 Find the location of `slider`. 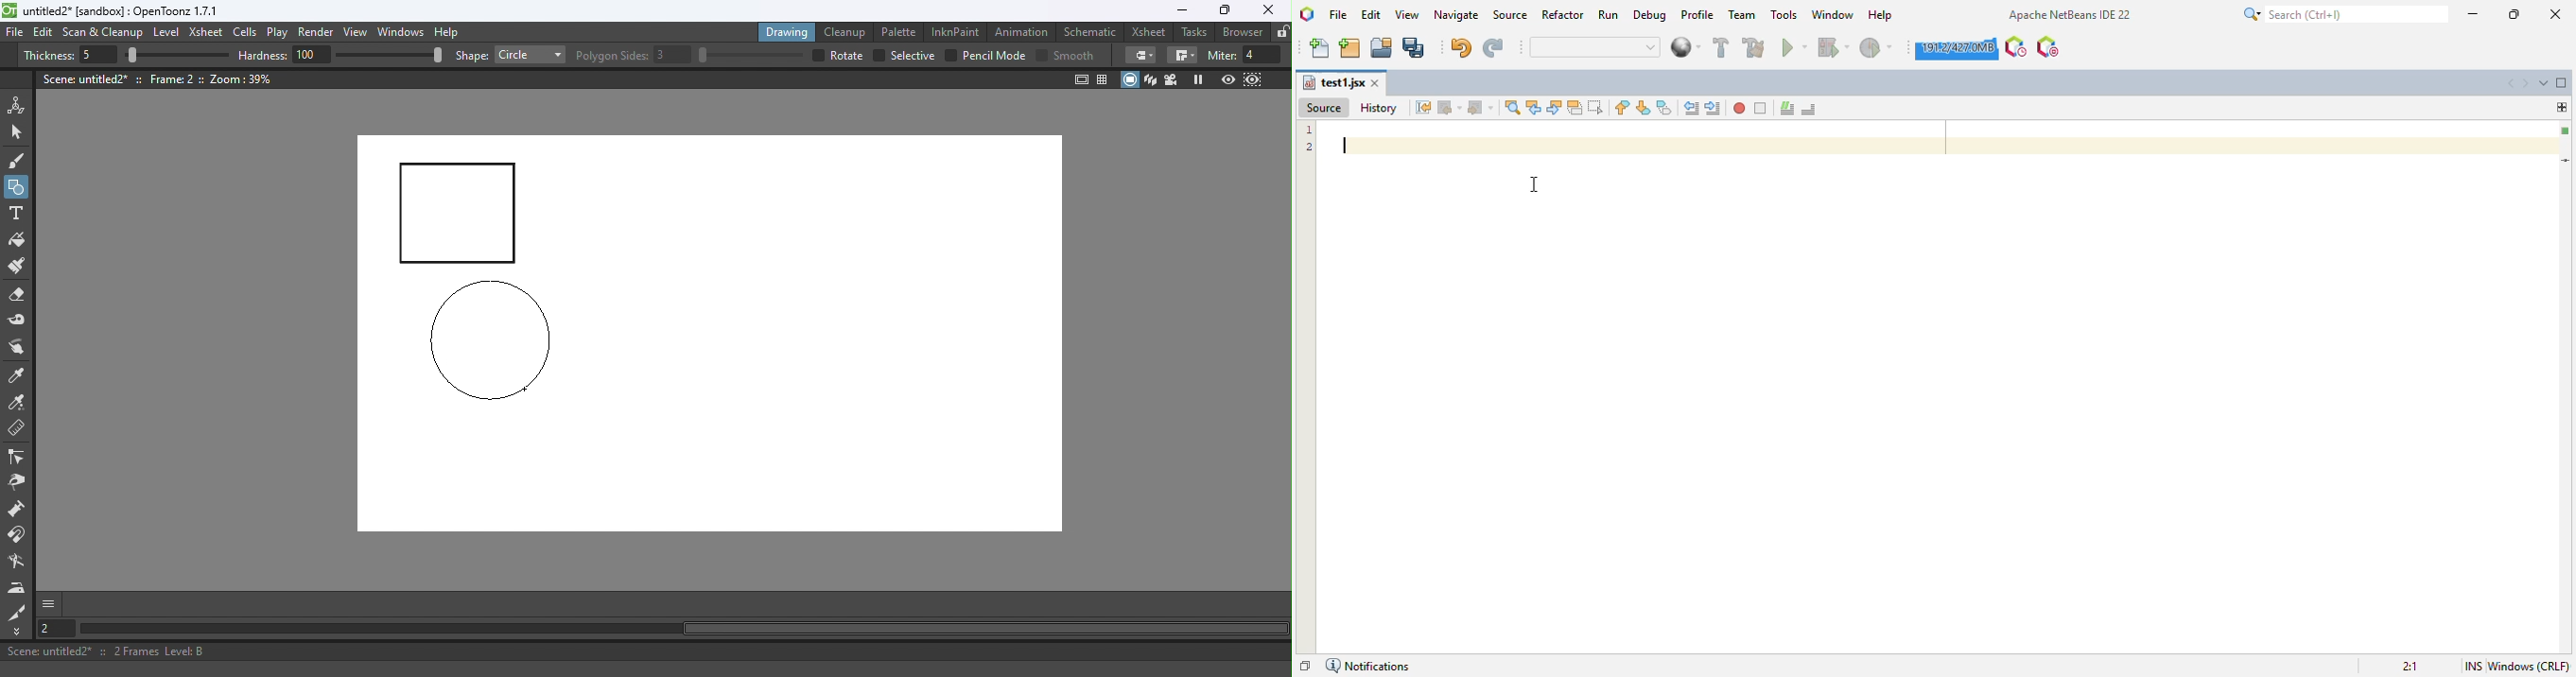

slider is located at coordinates (750, 55).